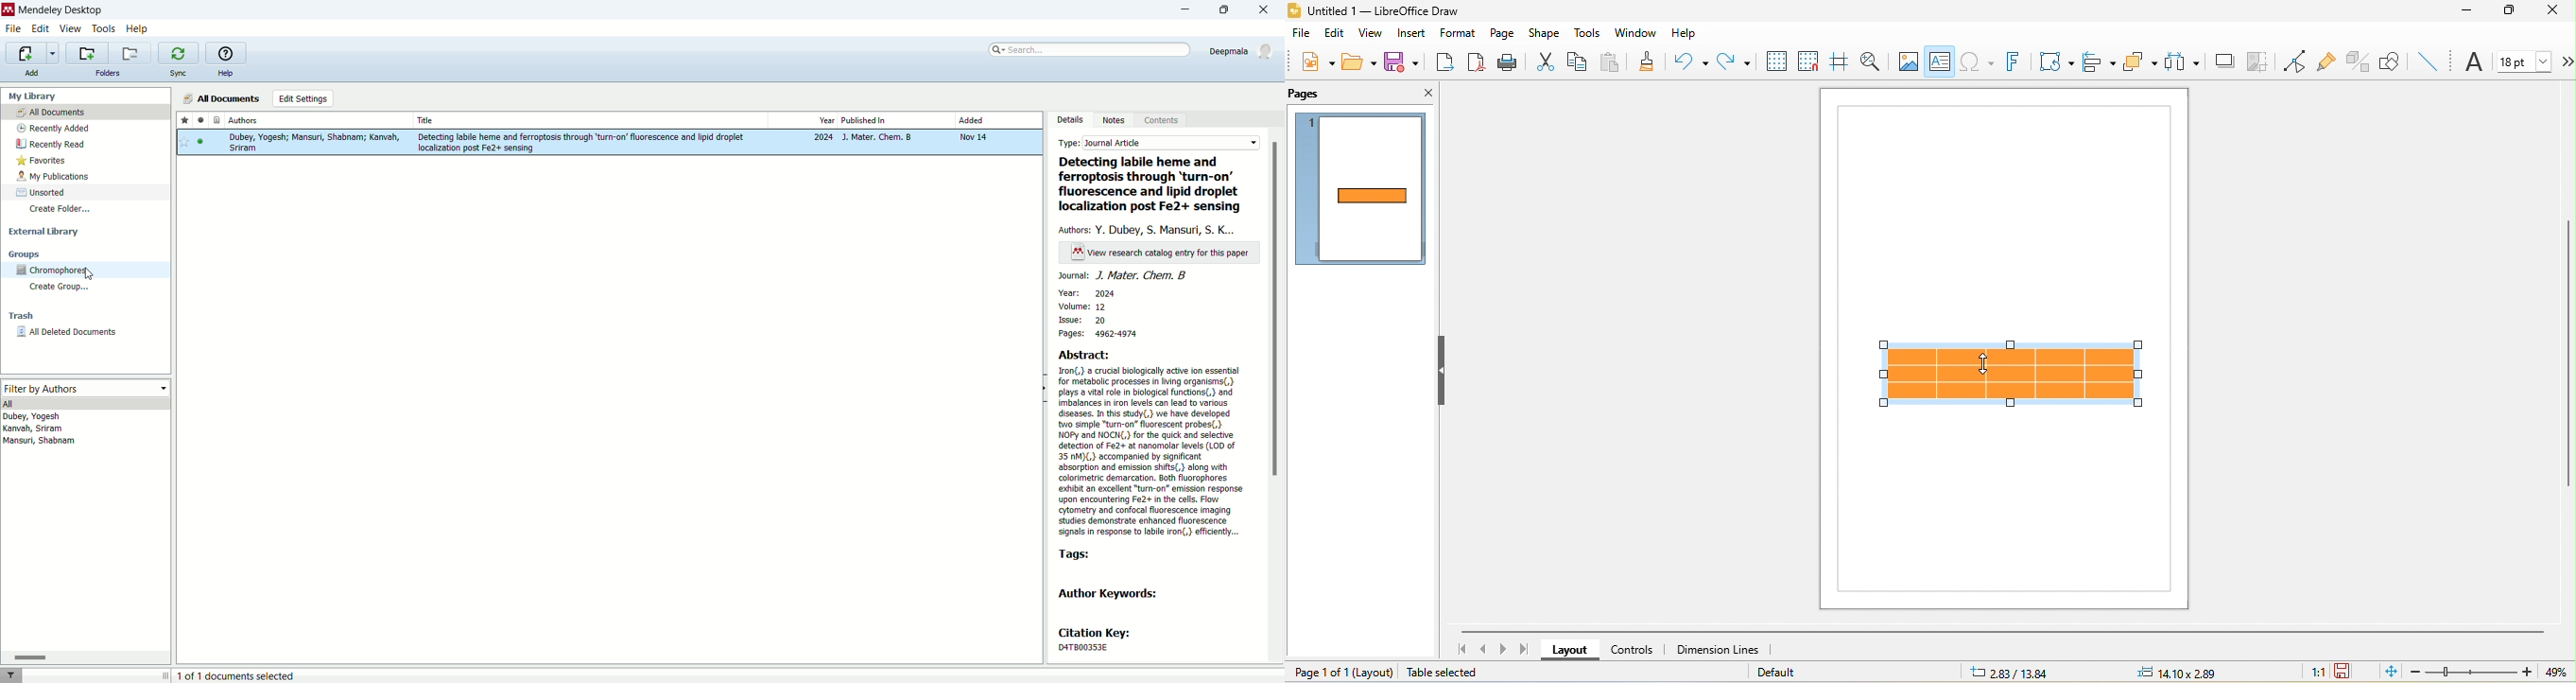 The height and width of the screenshot is (700, 2576). What do you see at coordinates (1426, 92) in the screenshot?
I see `close` at bounding box center [1426, 92].